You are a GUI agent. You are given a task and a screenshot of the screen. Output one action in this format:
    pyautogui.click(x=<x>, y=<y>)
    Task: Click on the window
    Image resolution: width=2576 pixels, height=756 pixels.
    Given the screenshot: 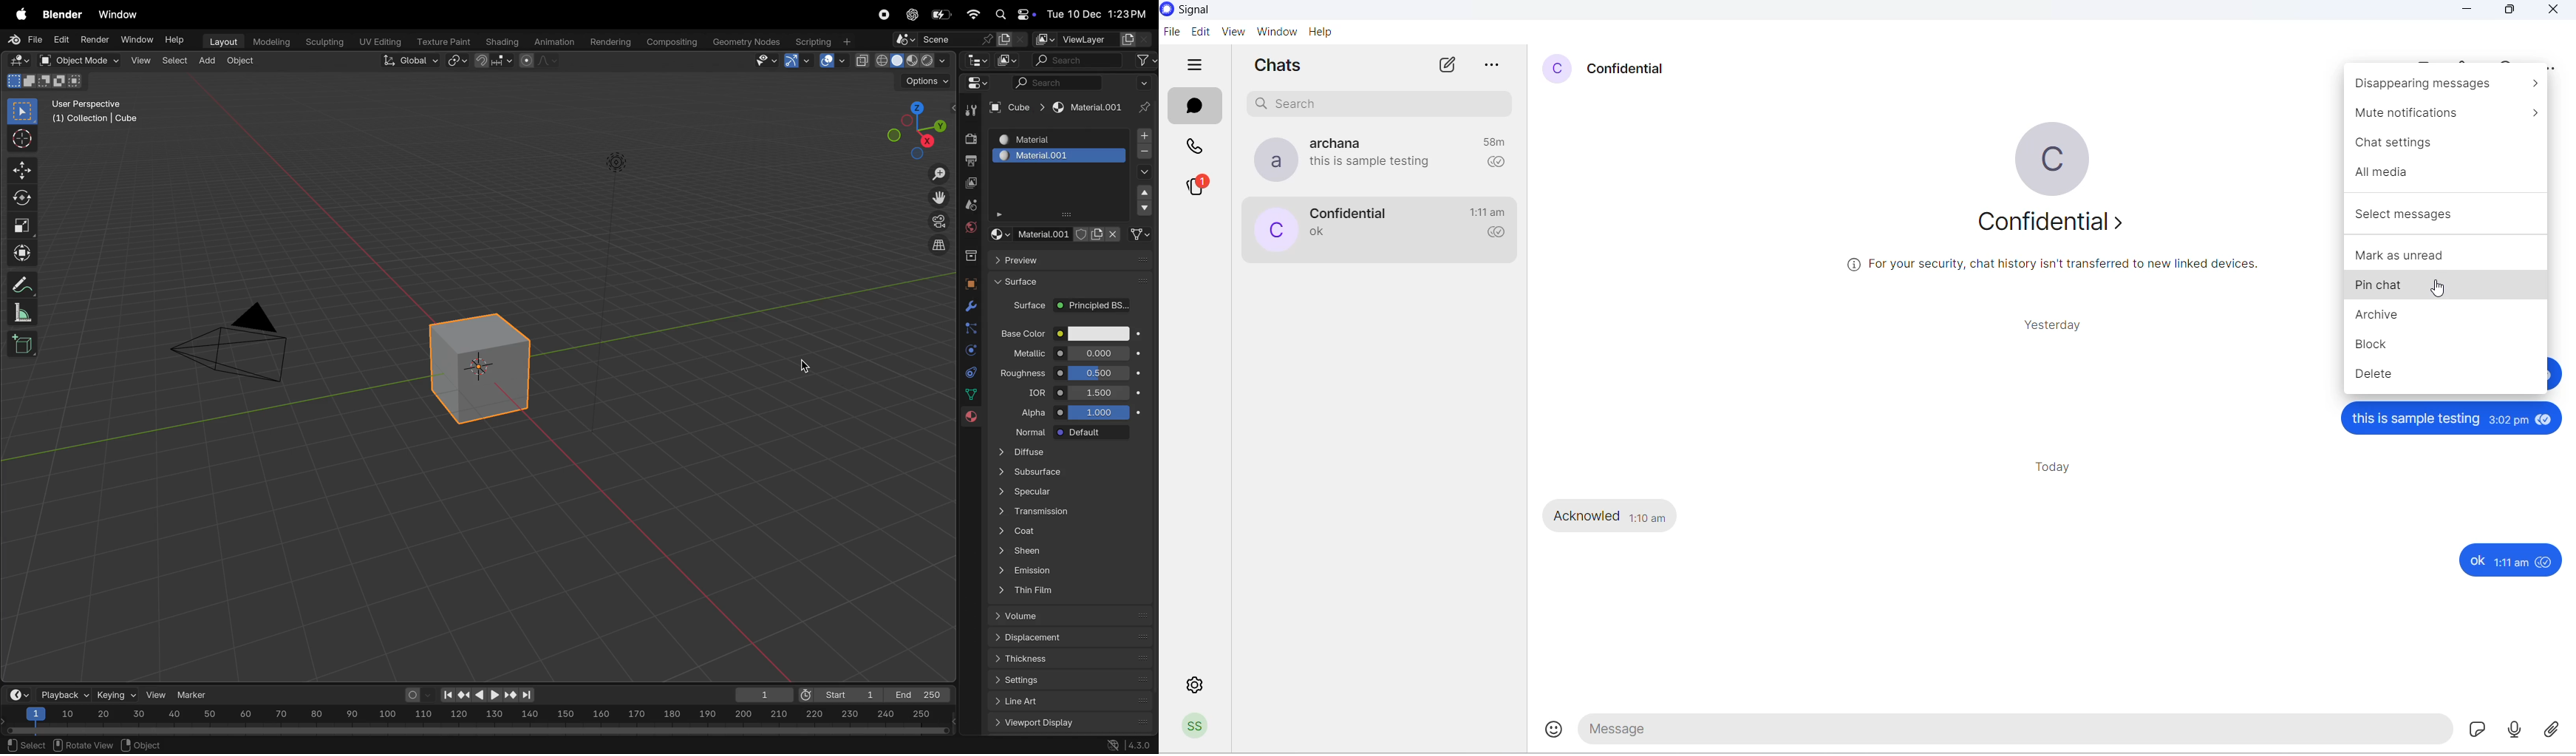 What is the action you would take?
    pyautogui.click(x=1276, y=32)
    